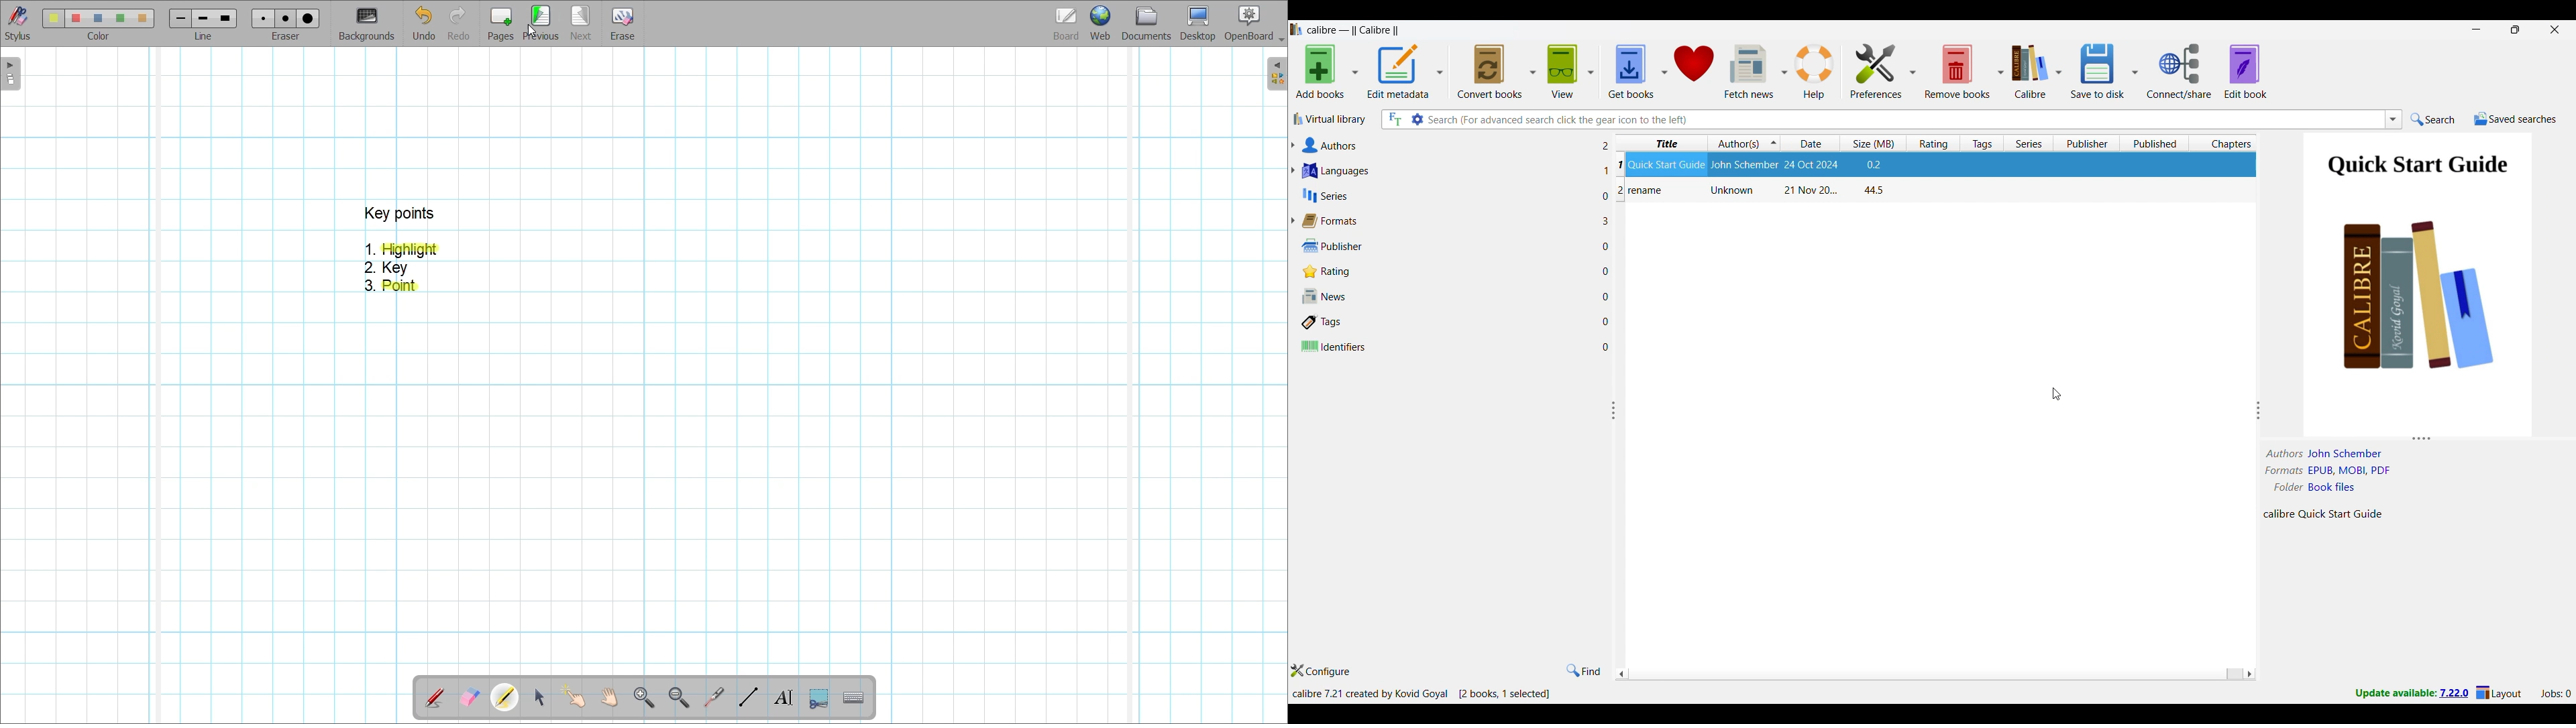  What do you see at coordinates (1733, 190) in the screenshot?
I see `Author` at bounding box center [1733, 190].